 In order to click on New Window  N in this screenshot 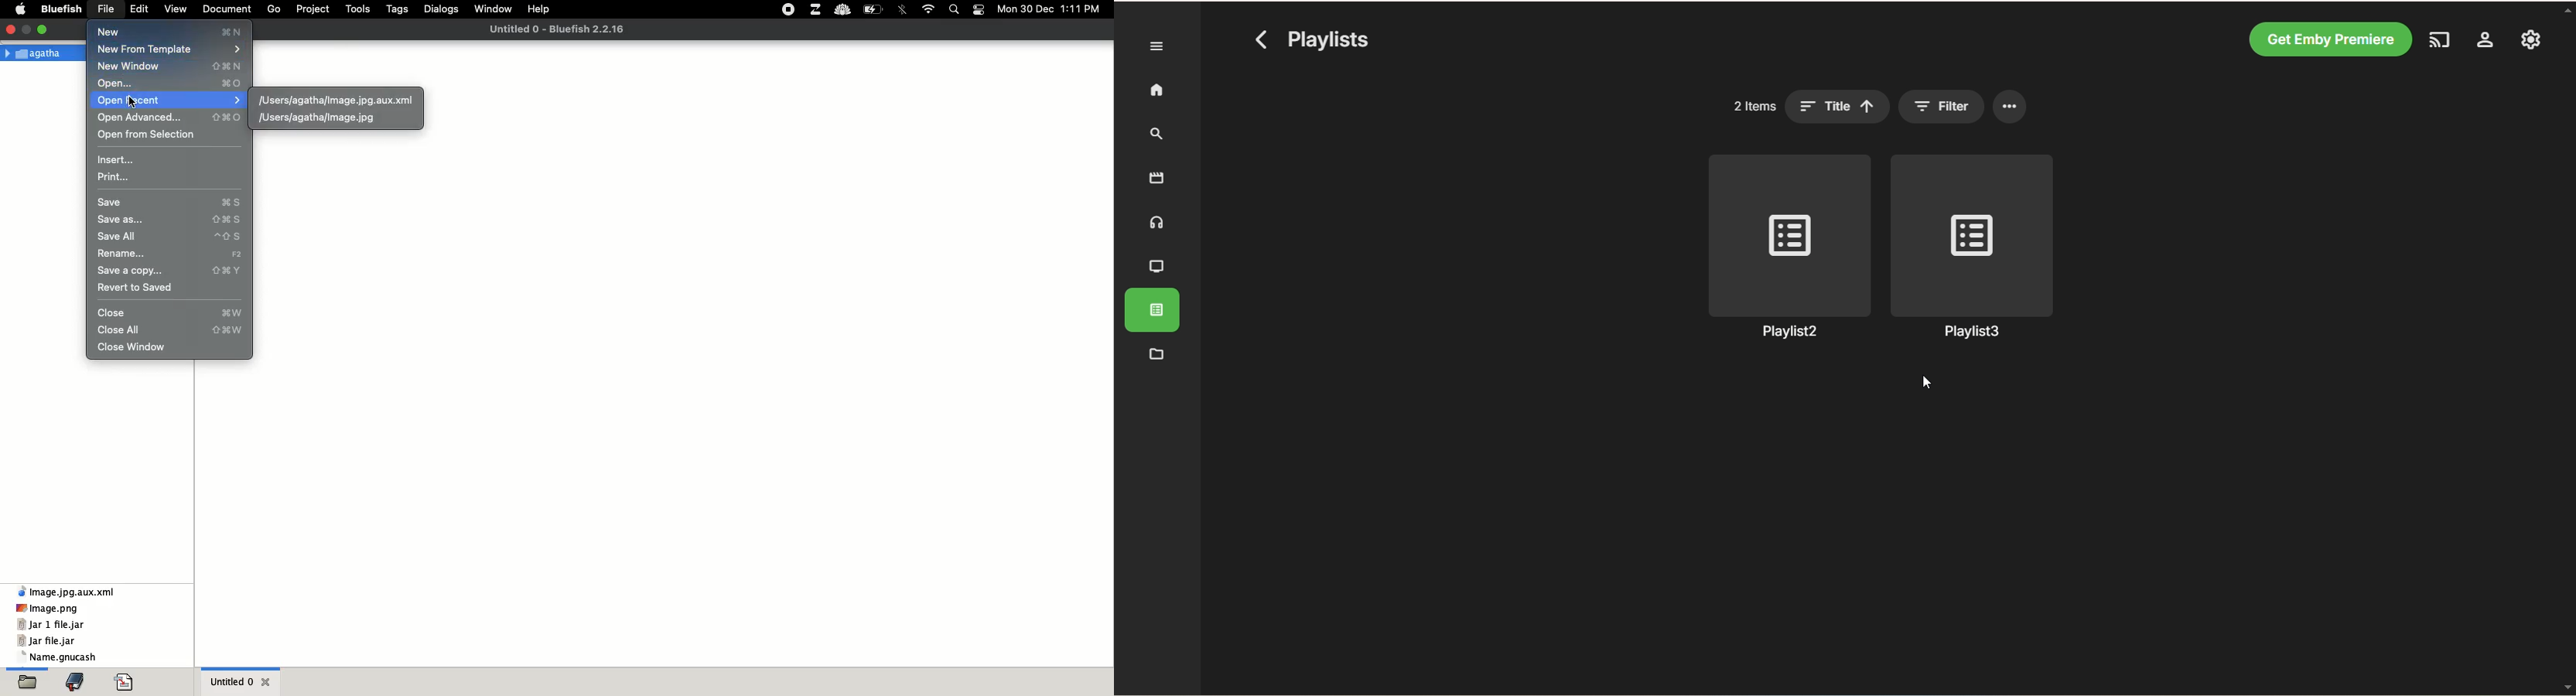, I will do `click(169, 67)`.